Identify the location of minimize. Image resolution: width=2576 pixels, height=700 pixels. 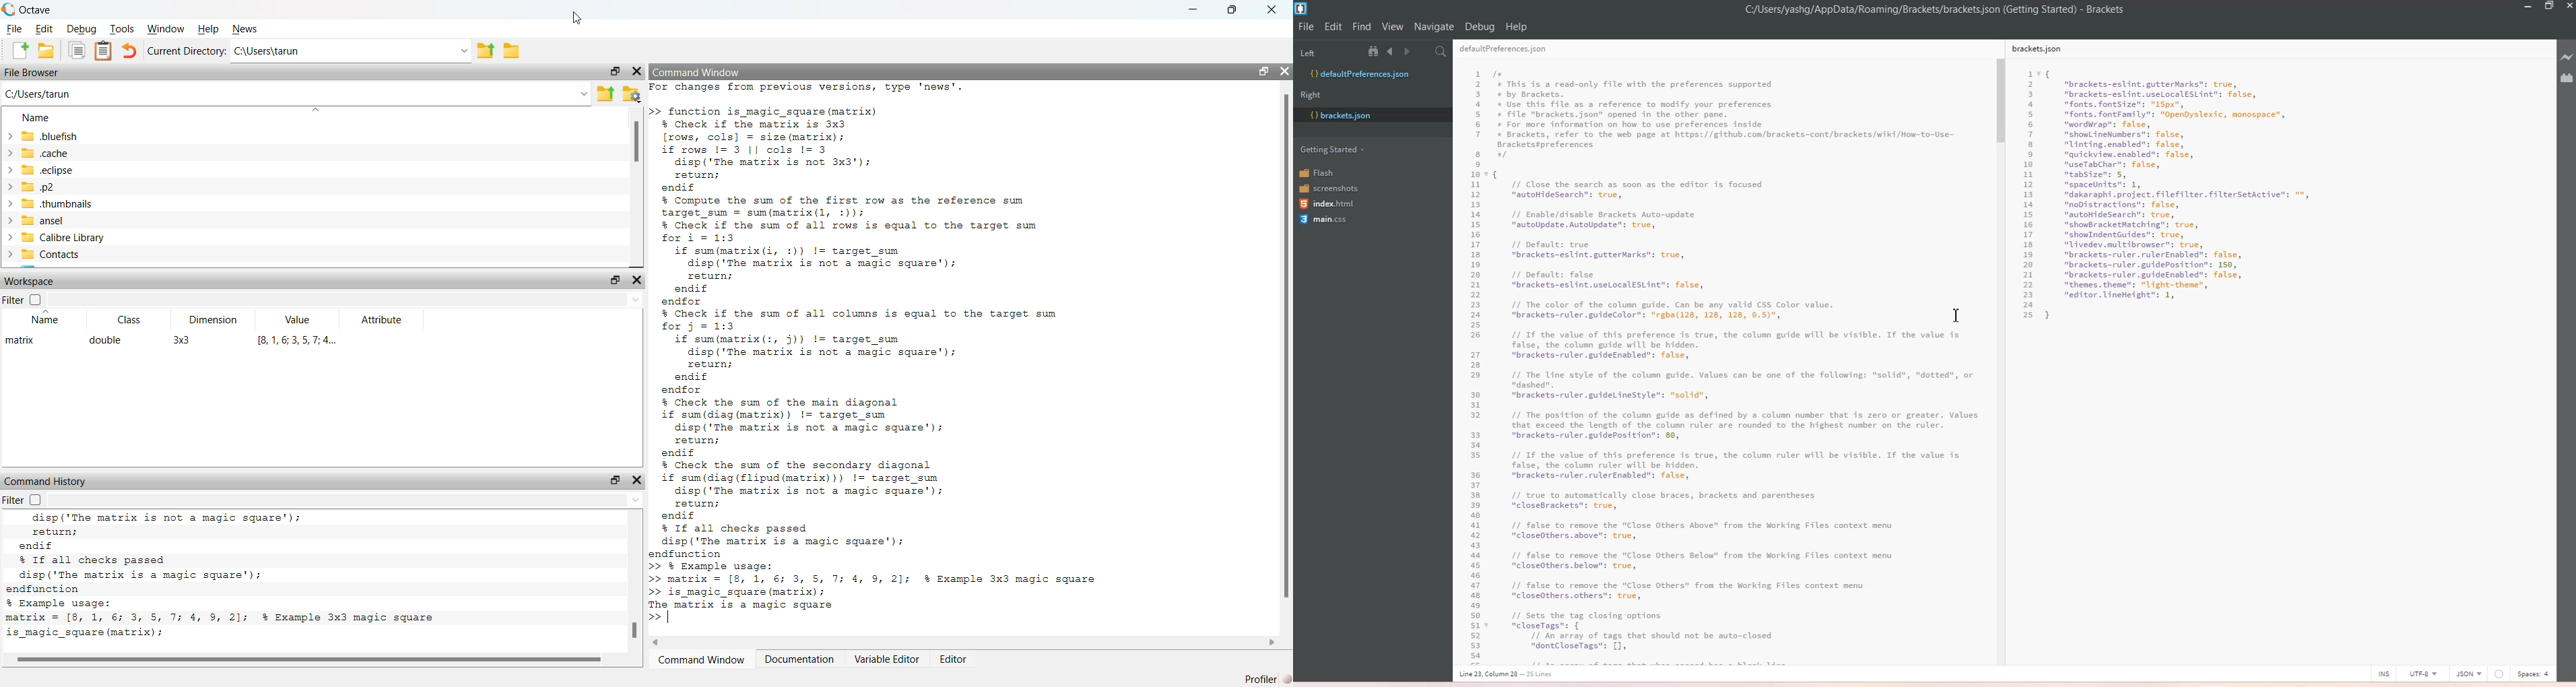
(1194, 9).